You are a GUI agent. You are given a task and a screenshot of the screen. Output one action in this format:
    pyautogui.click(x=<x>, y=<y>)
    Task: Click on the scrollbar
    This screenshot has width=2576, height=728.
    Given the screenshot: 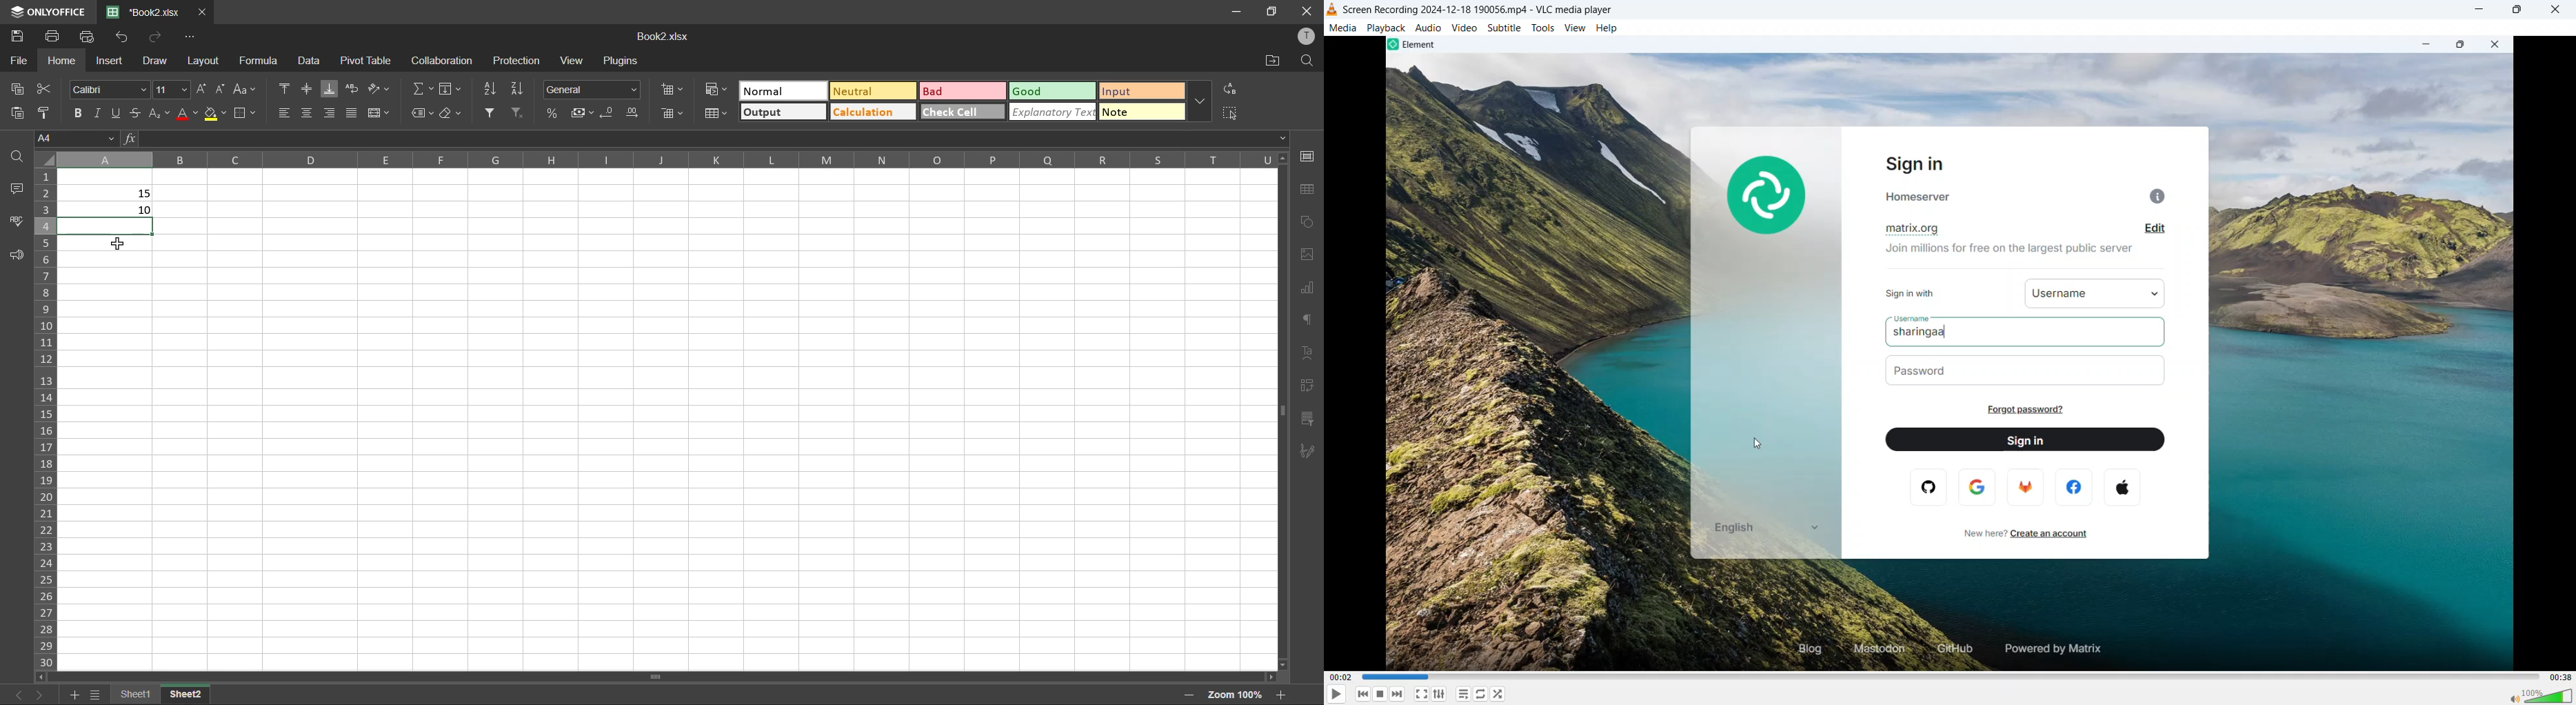 What is the action you would take?
    pyautogui.click(x=656, y=677)
    